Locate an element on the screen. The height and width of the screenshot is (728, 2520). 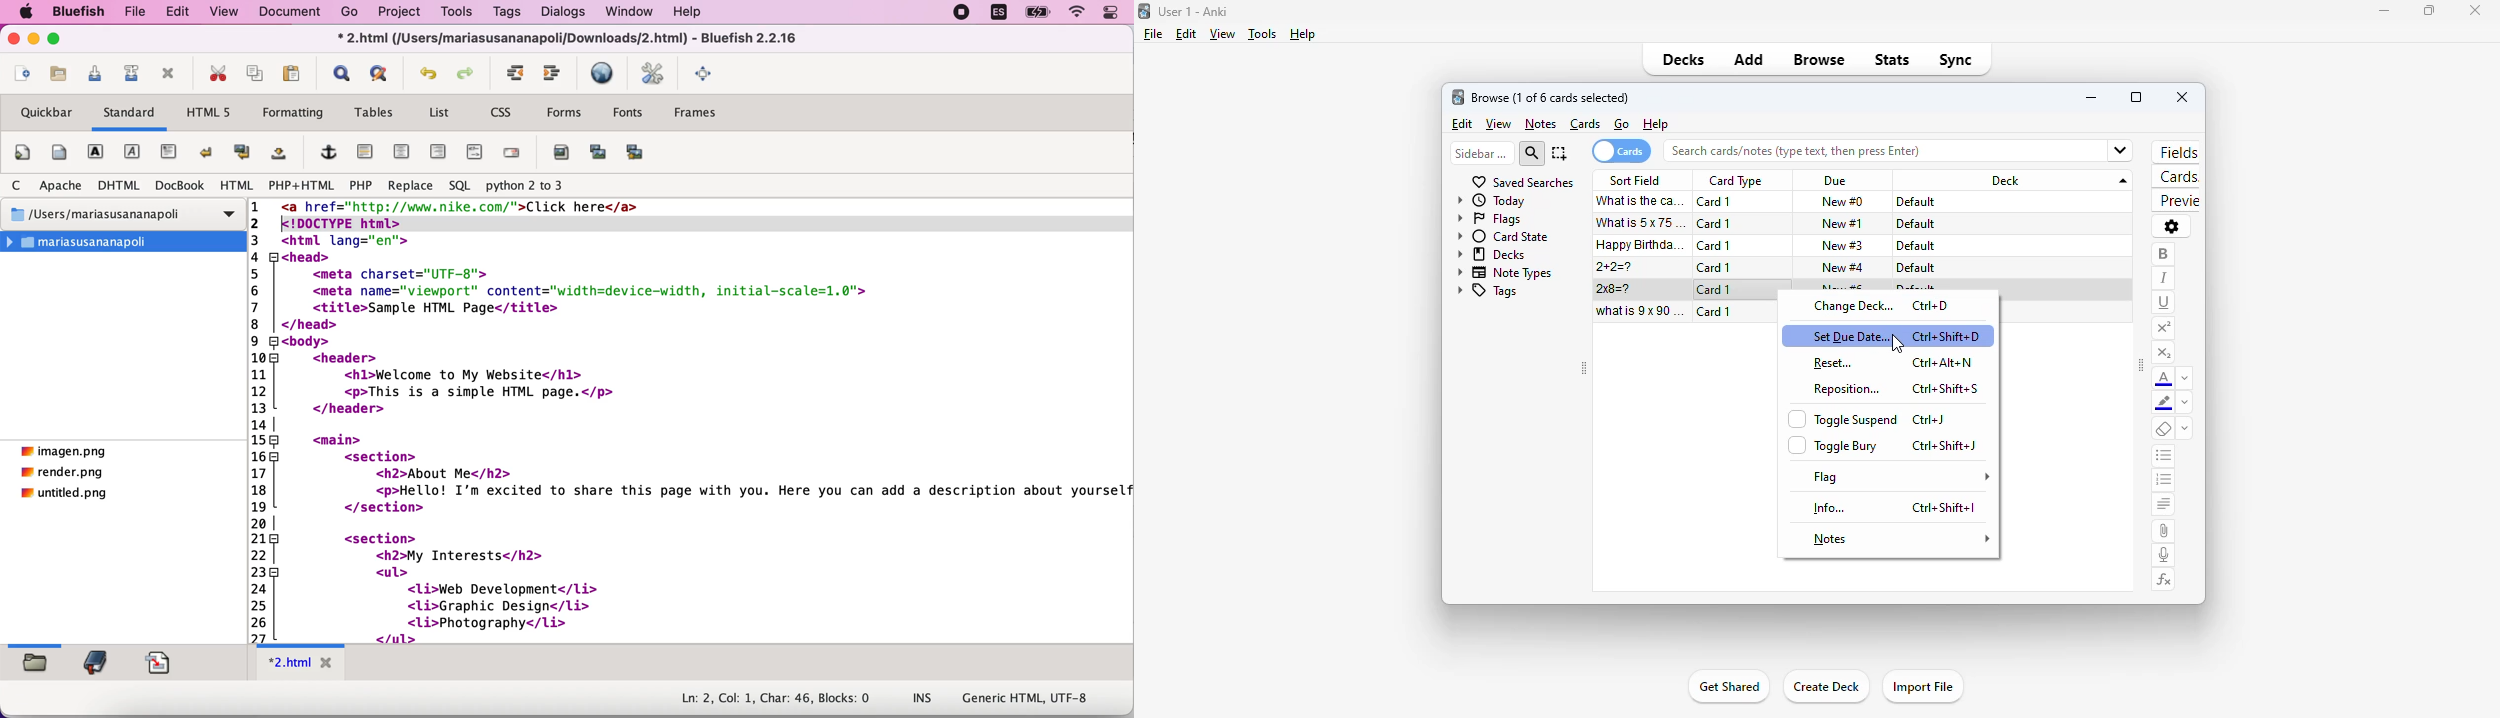
view is located at coordinates (1221, 34).